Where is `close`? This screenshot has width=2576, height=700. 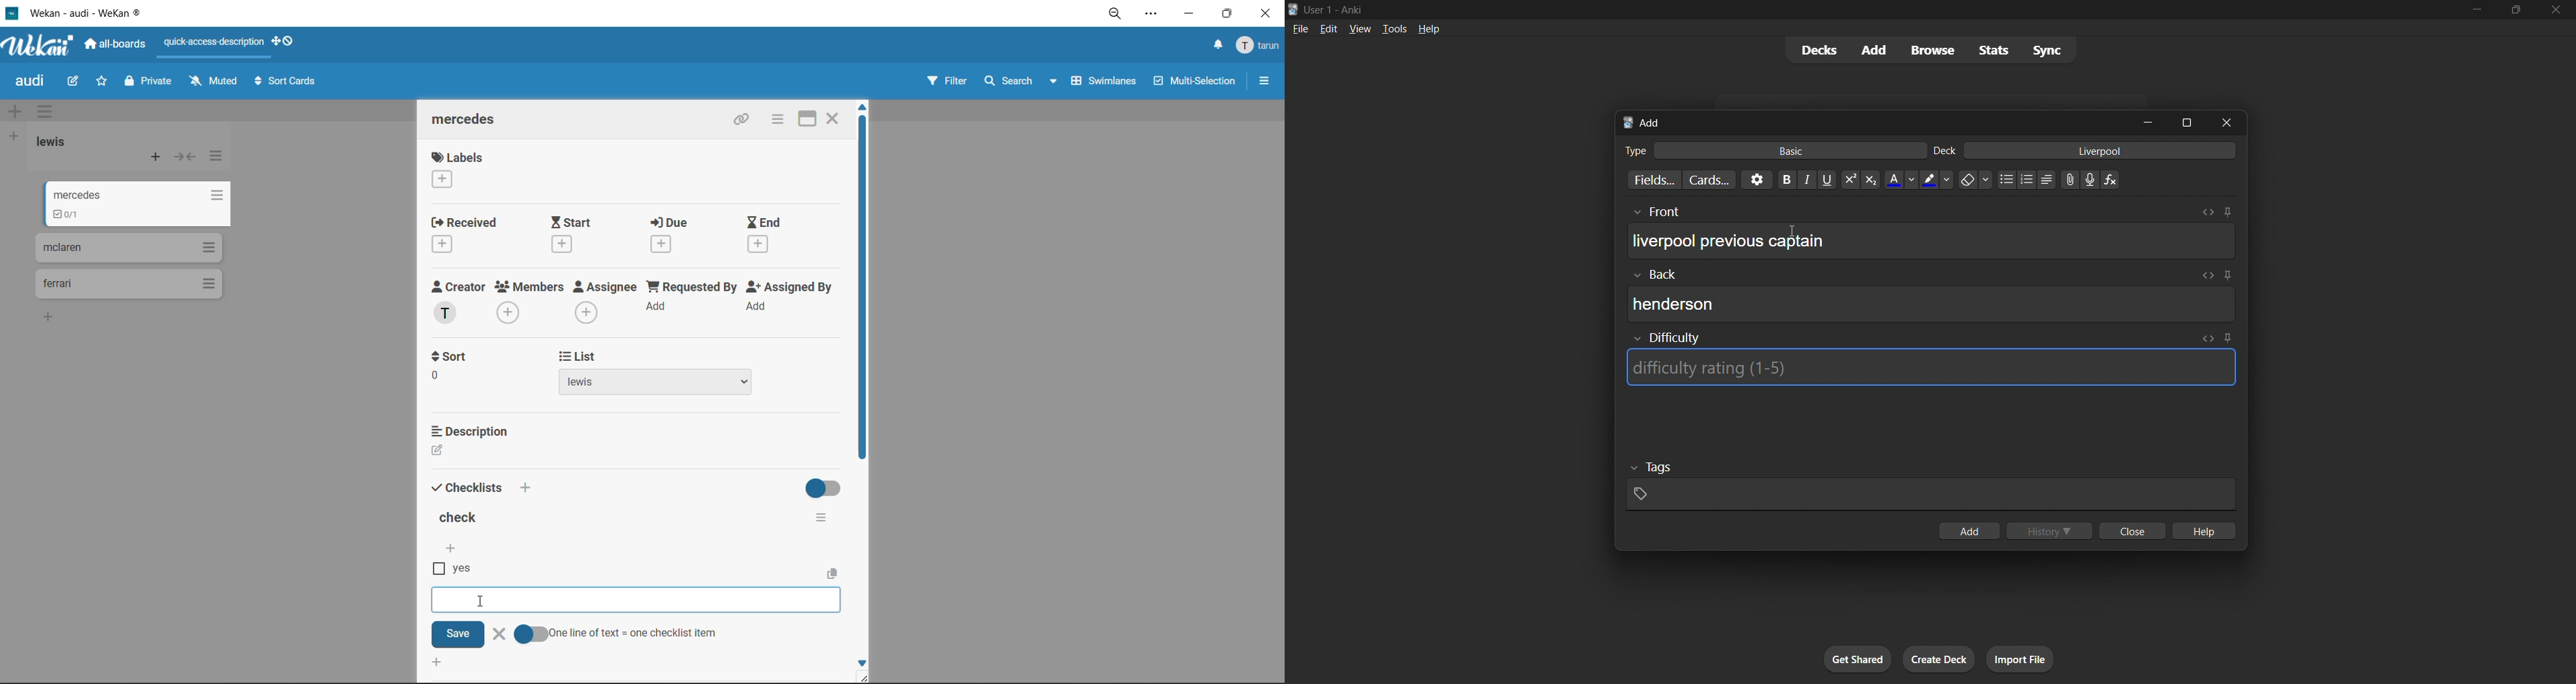
close is located at coordinates (2231, 122).